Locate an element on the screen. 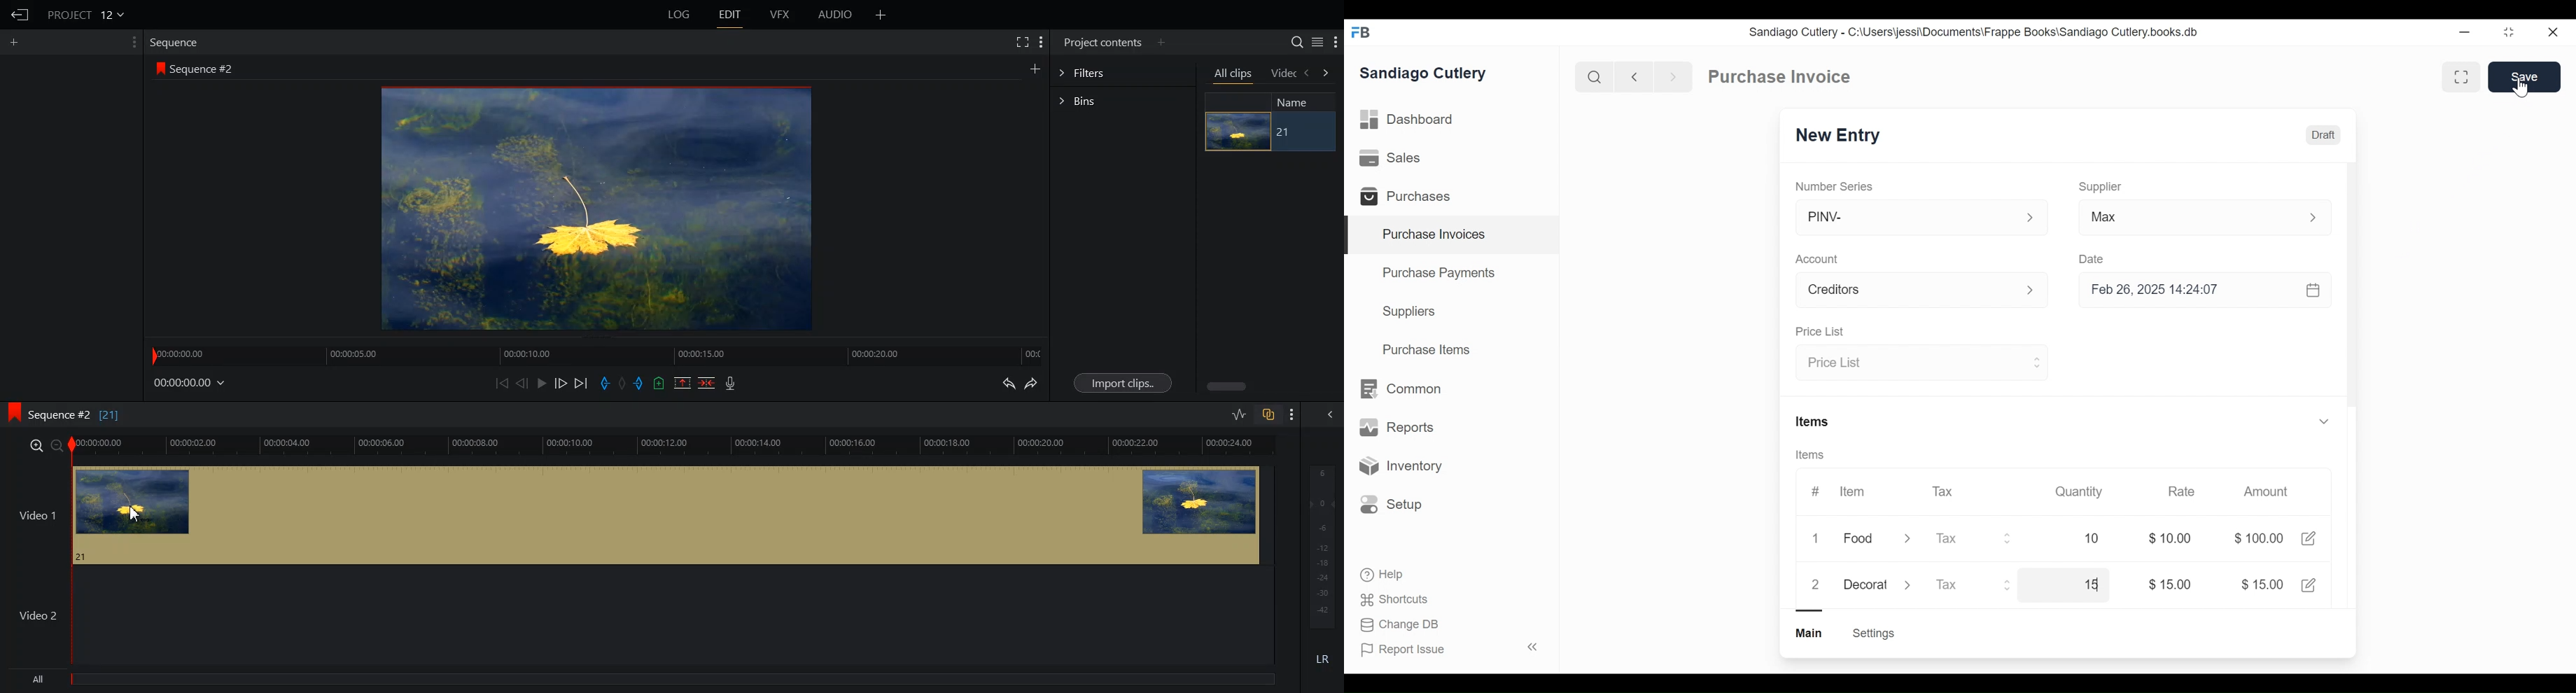  $15.00 is located at coordinates (2262, 584).